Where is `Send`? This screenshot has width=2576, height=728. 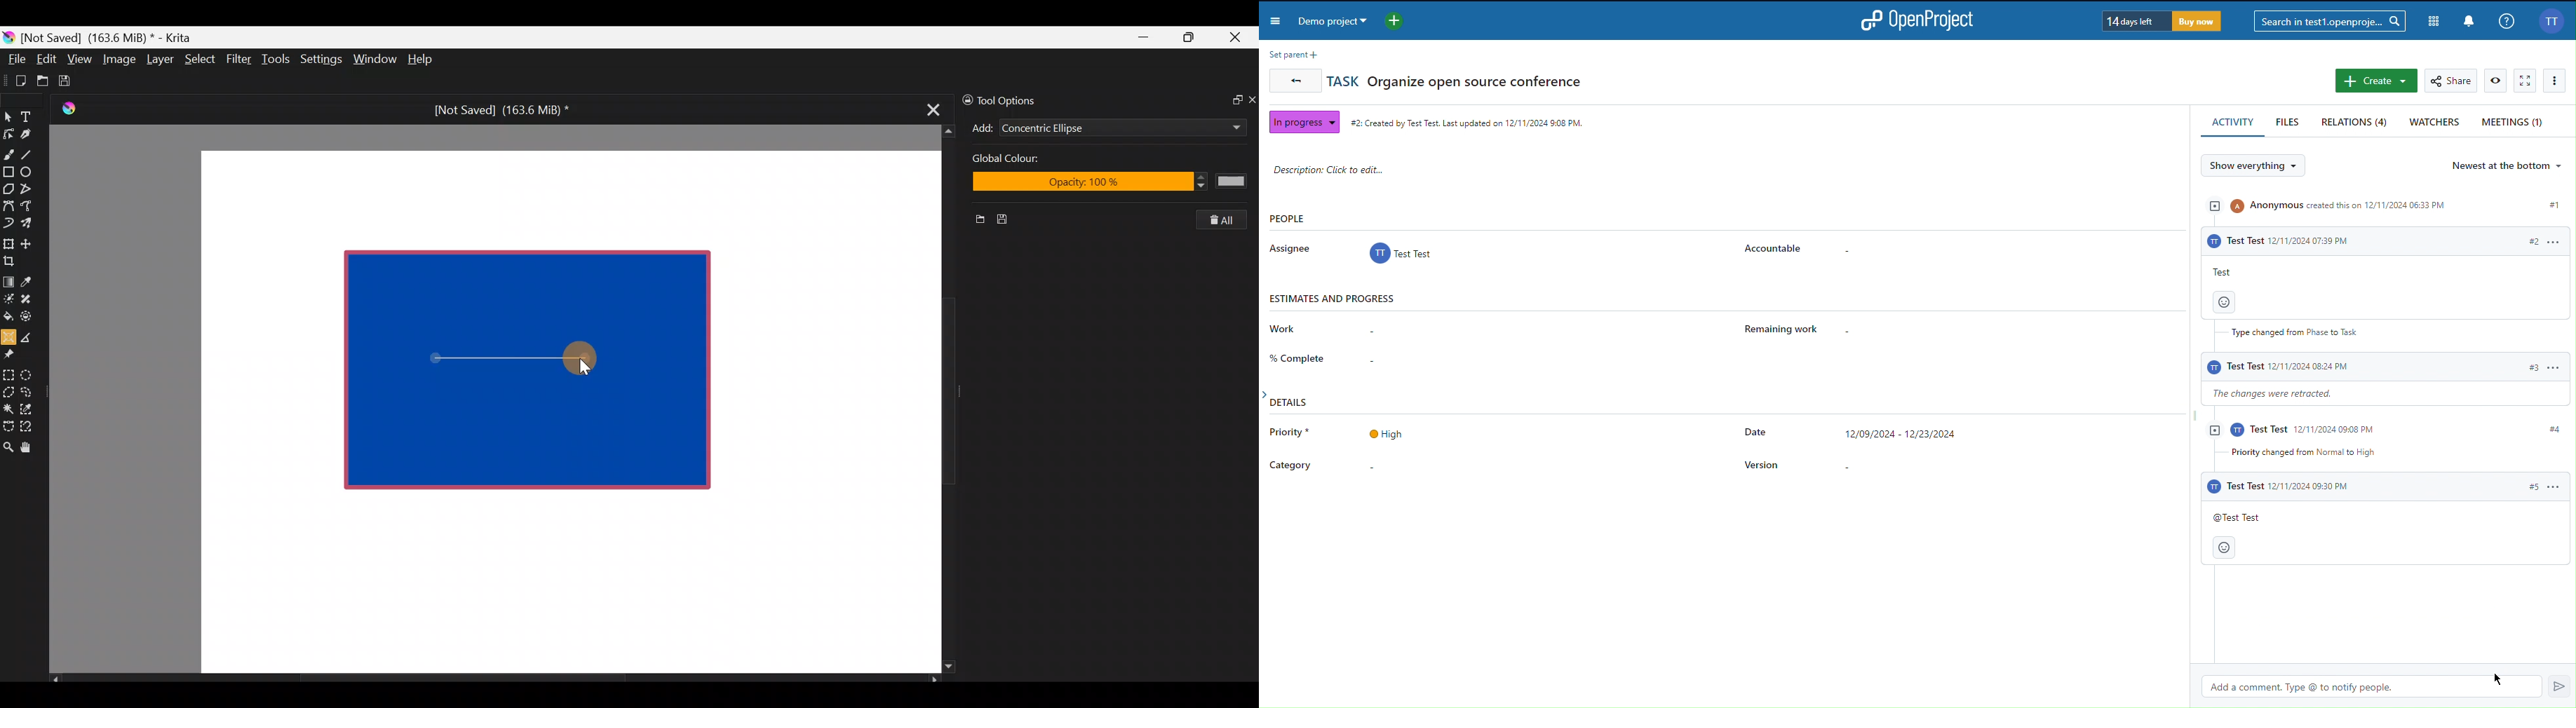
Send is located at coordinates (2552, 686).